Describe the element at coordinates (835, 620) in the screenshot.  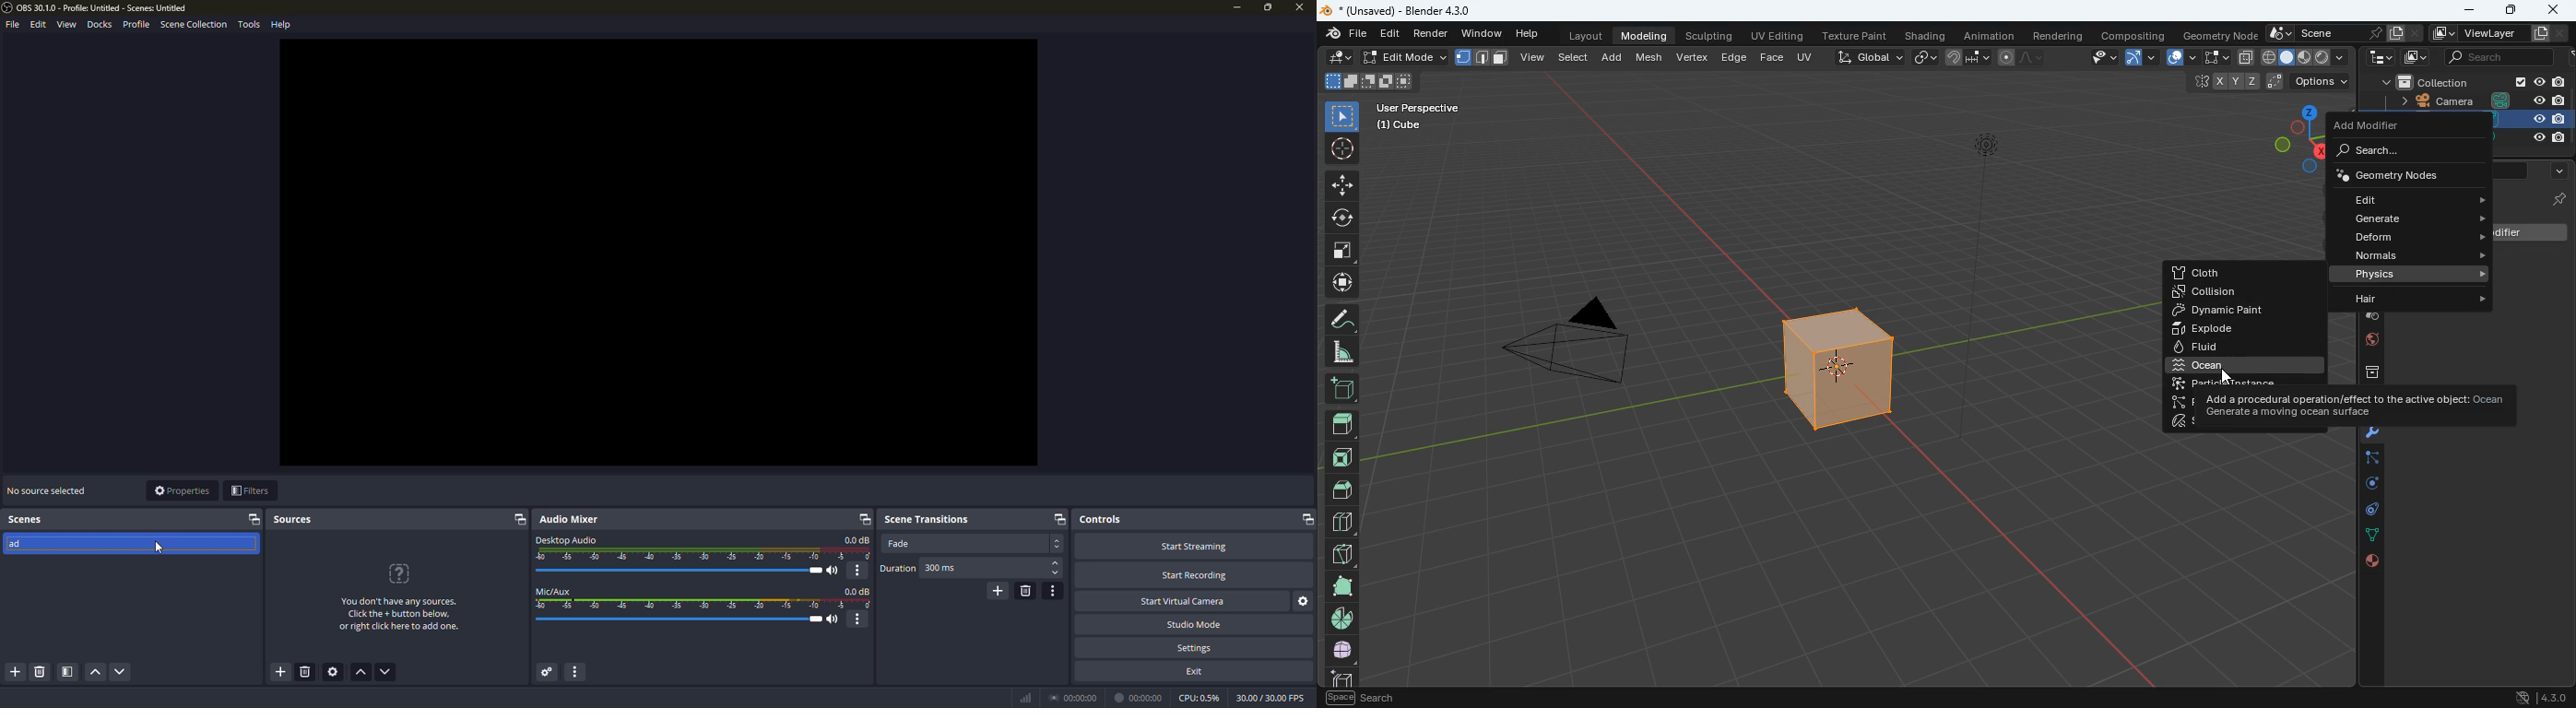
I see `mute` at that location.